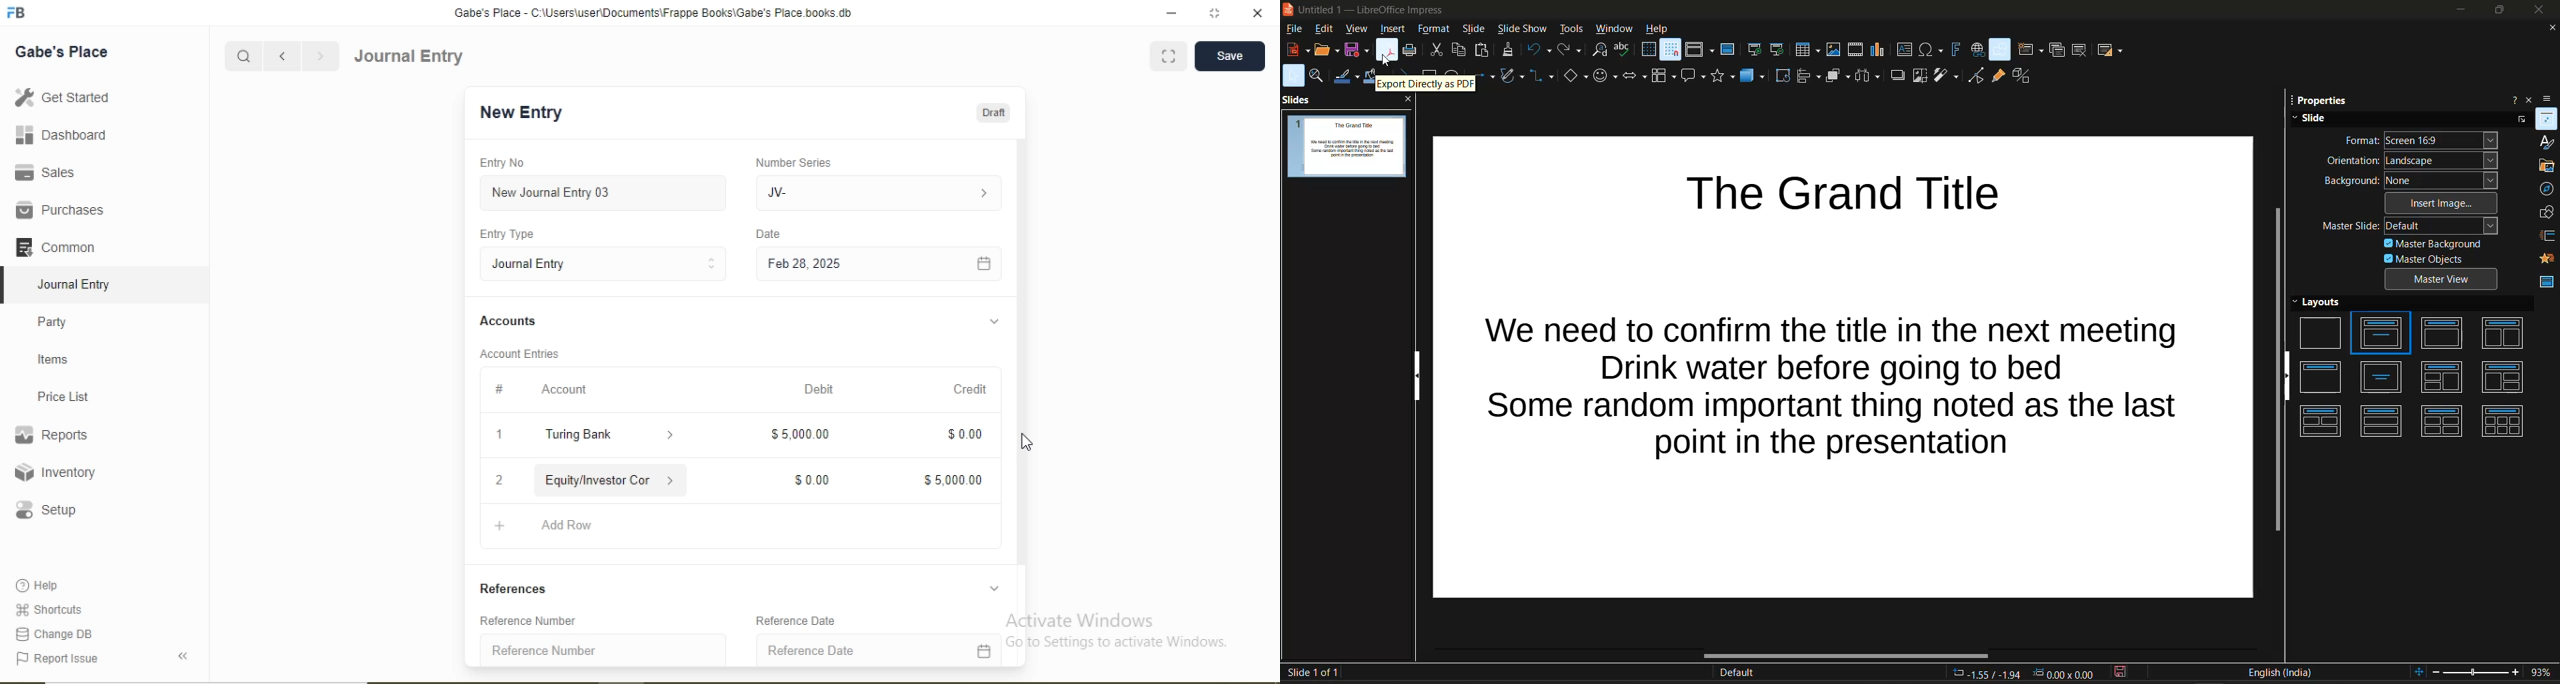 Image resolution: width=2576 pixels, height=700 pixels. I want to click on insert, so click(1391, 28).